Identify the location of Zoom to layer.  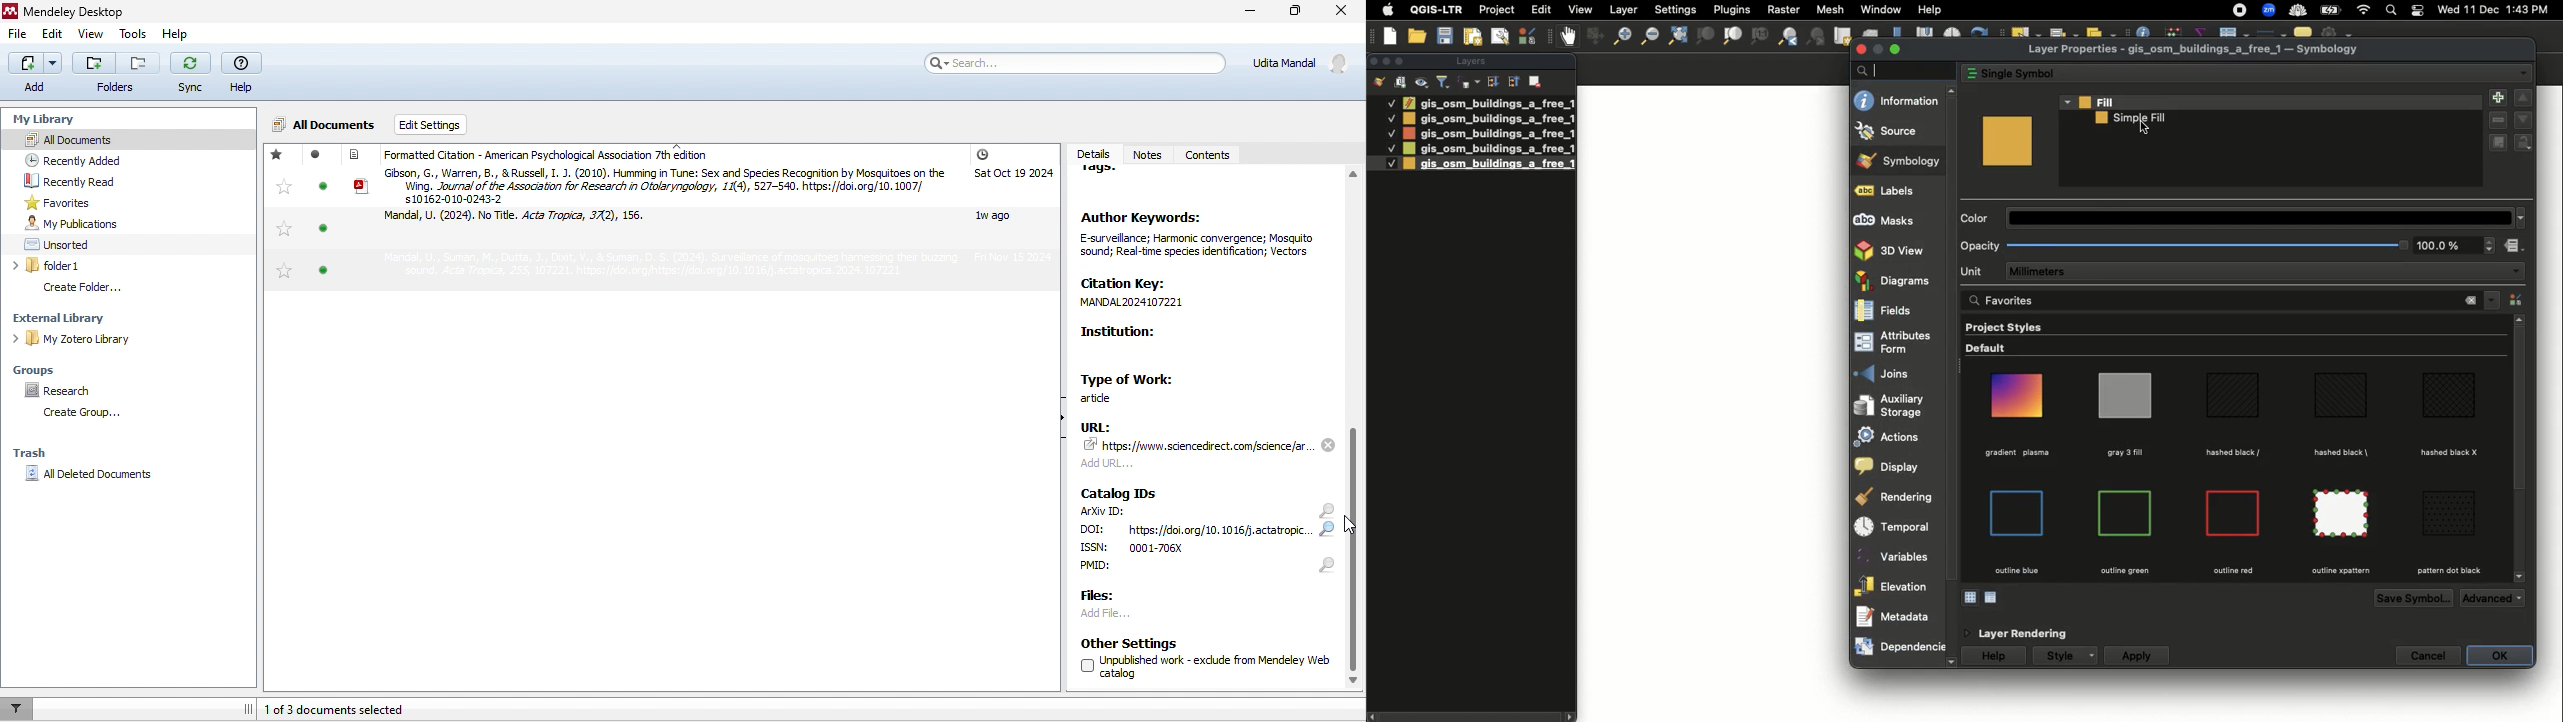
(1734, 36).